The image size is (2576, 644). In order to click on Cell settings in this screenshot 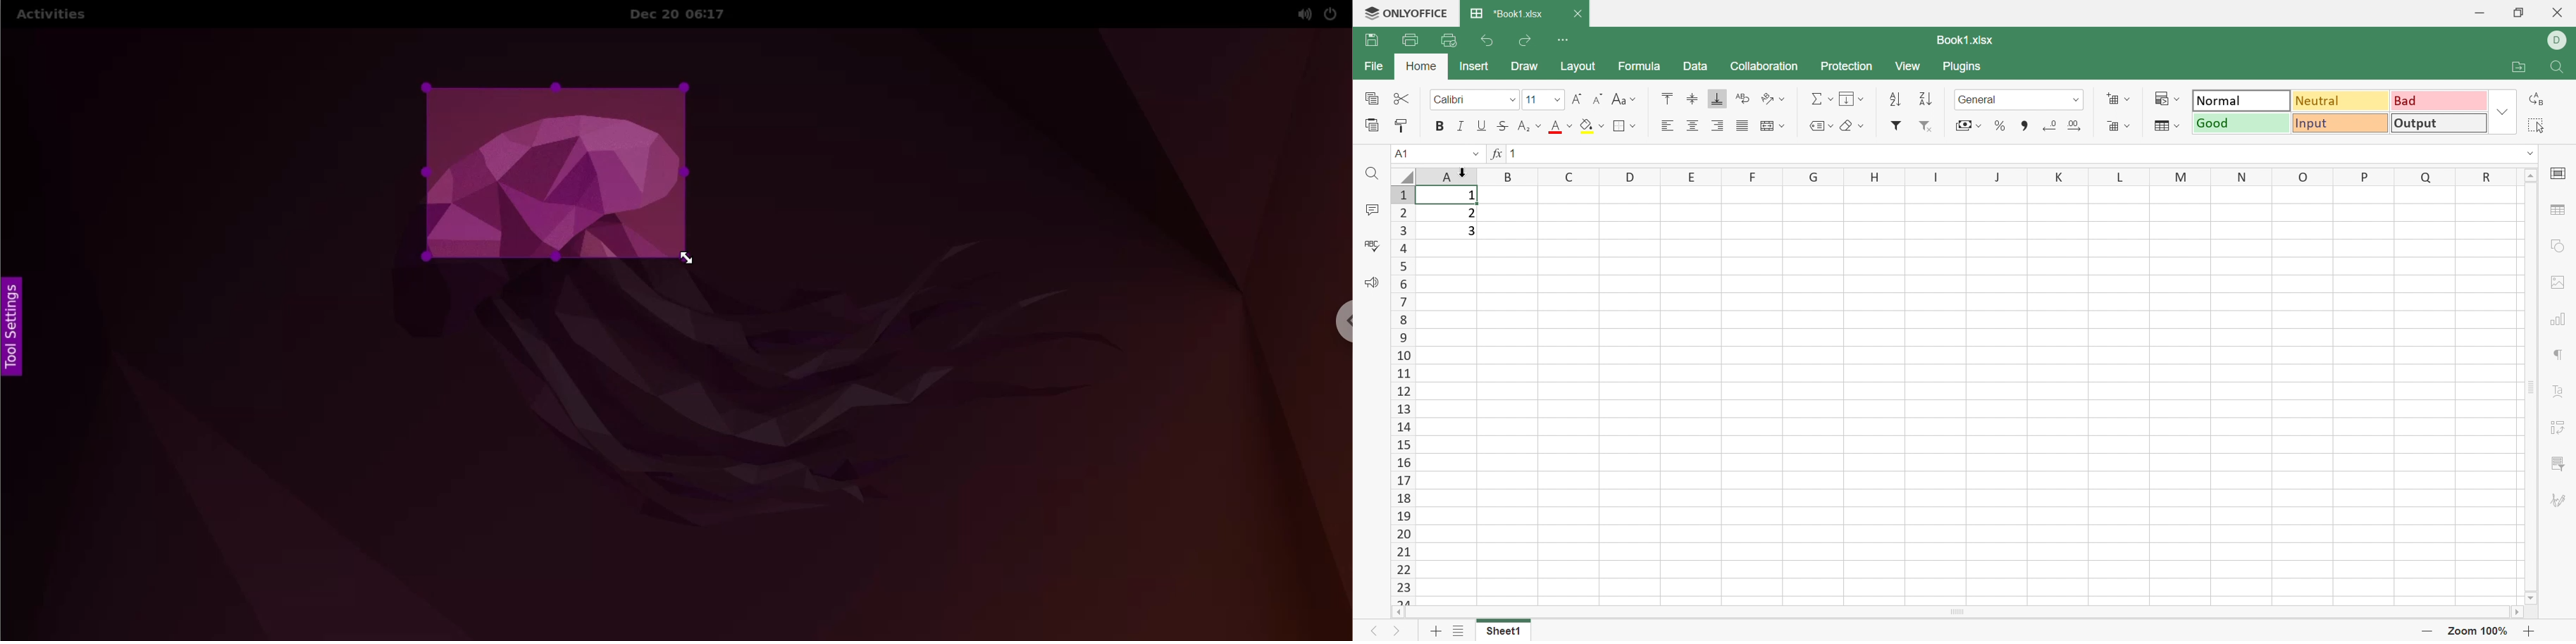, I will do `click(2560, 172)`.